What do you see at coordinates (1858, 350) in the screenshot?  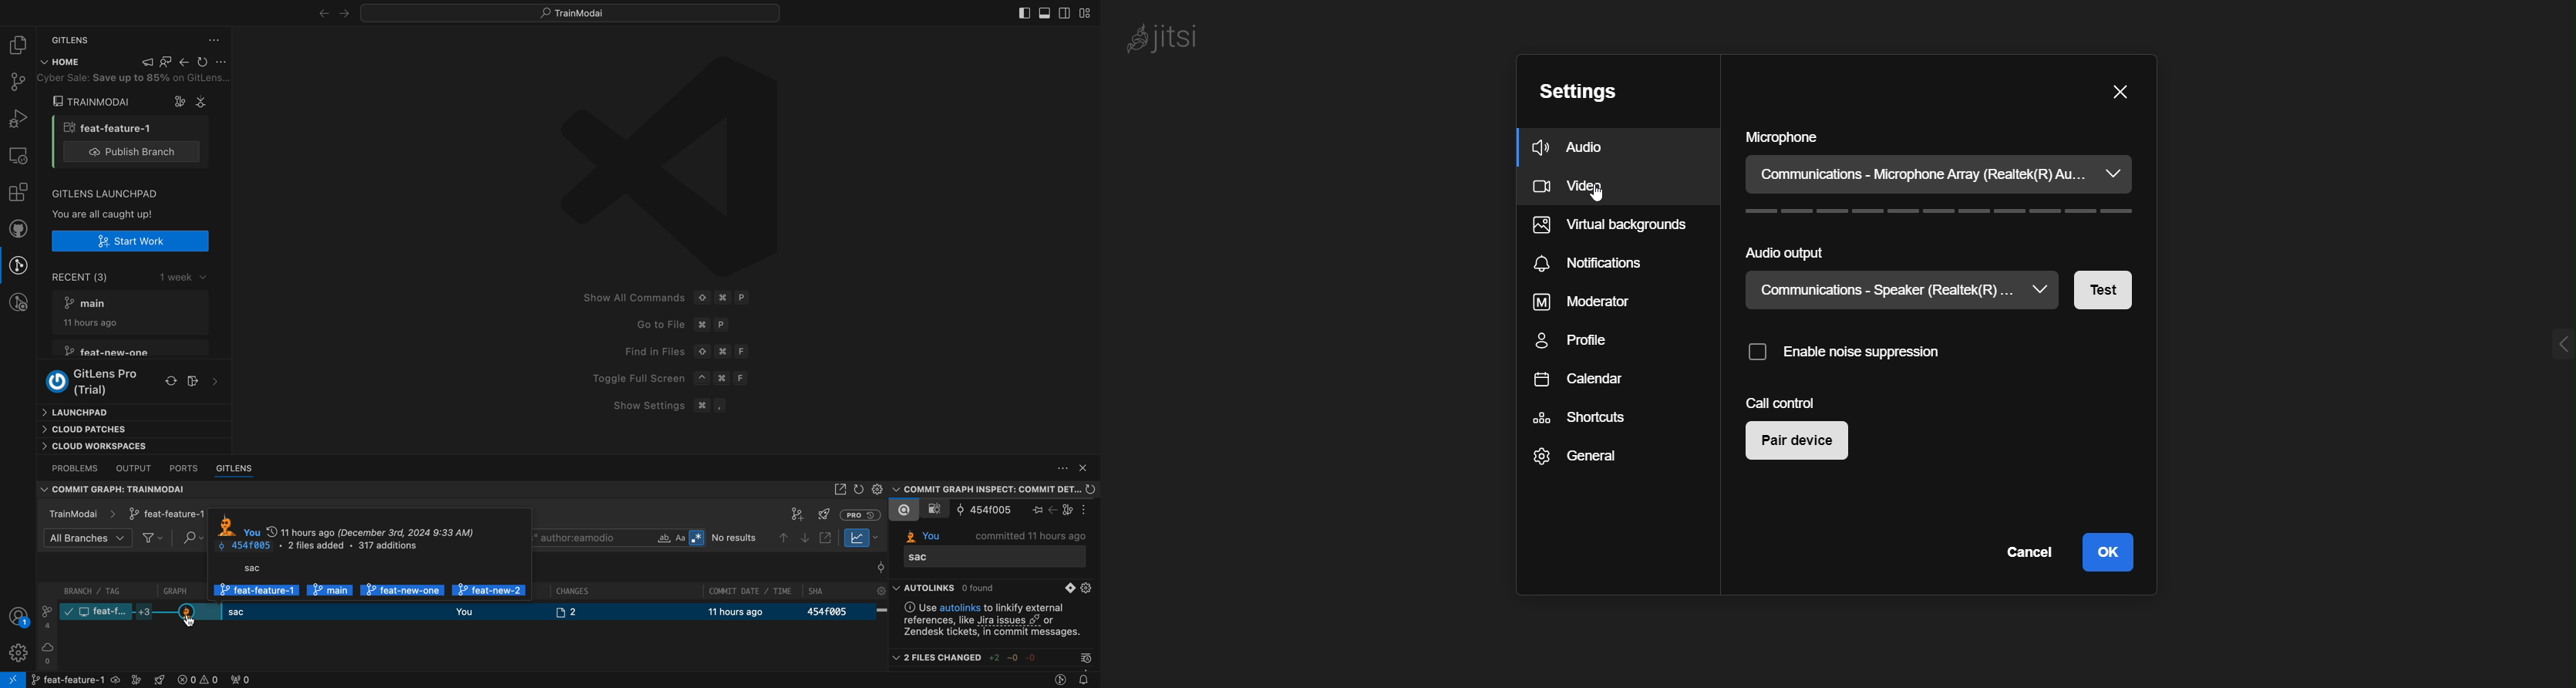 I see `enable noise suppression` at bounding box center [1858, 350].